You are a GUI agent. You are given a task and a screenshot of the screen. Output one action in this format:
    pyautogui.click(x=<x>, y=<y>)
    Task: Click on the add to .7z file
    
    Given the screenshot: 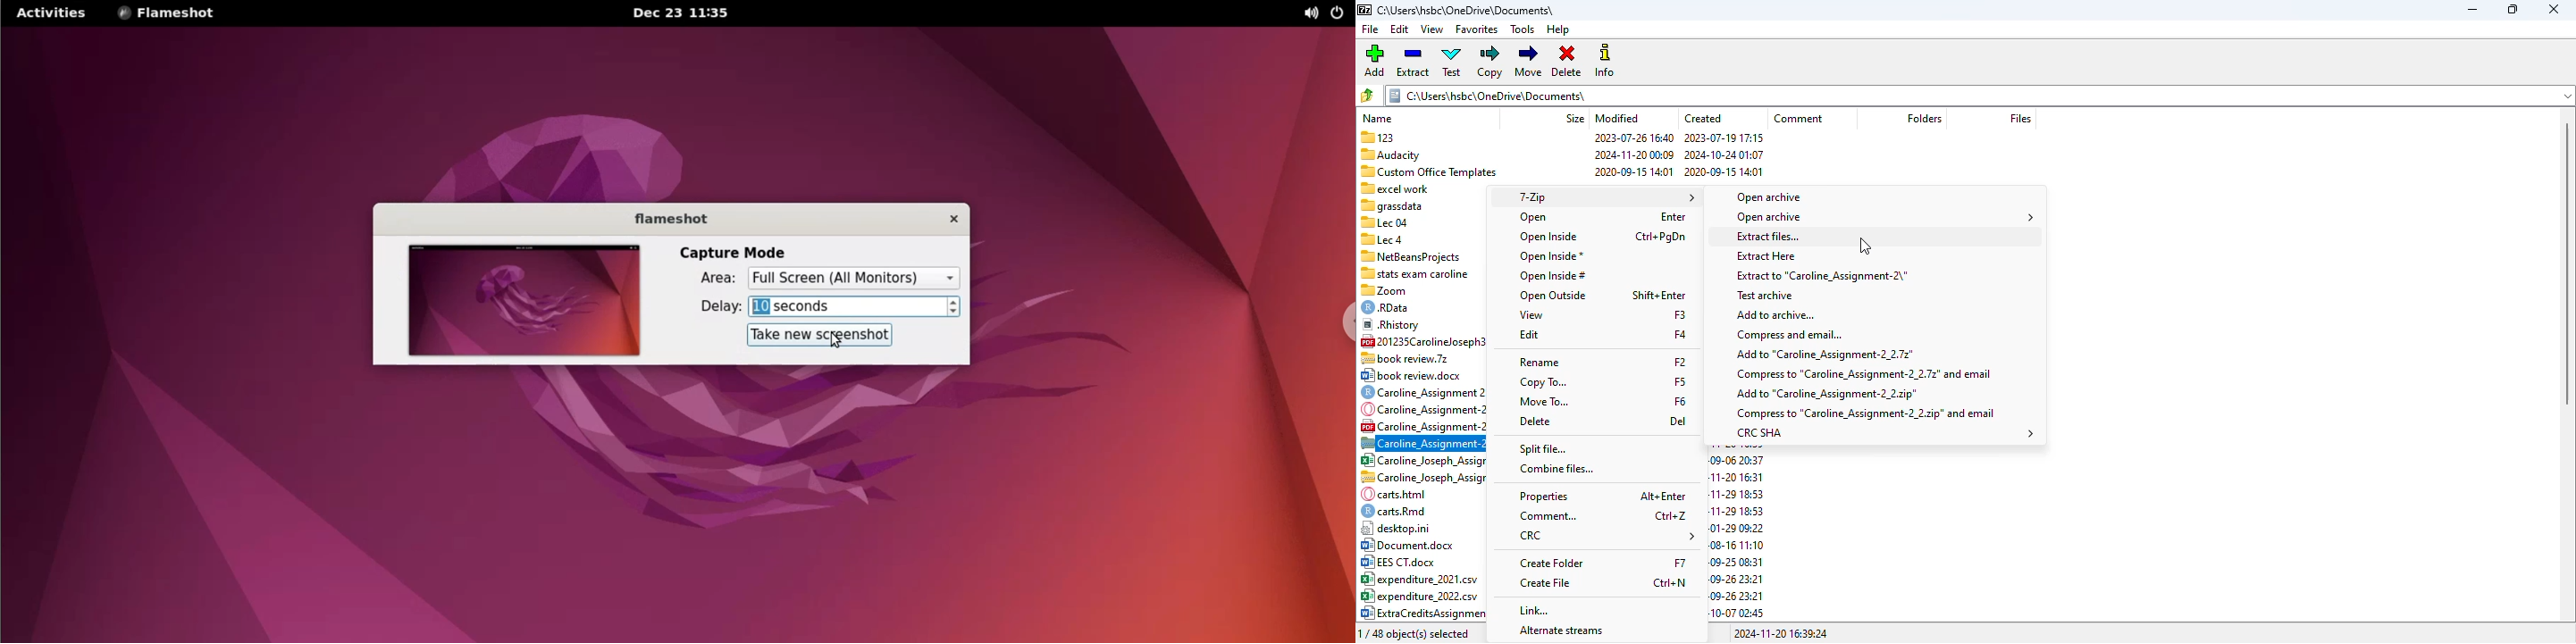 What is the action you would take?
    pyautogui.click(x=1825, y=355)
    